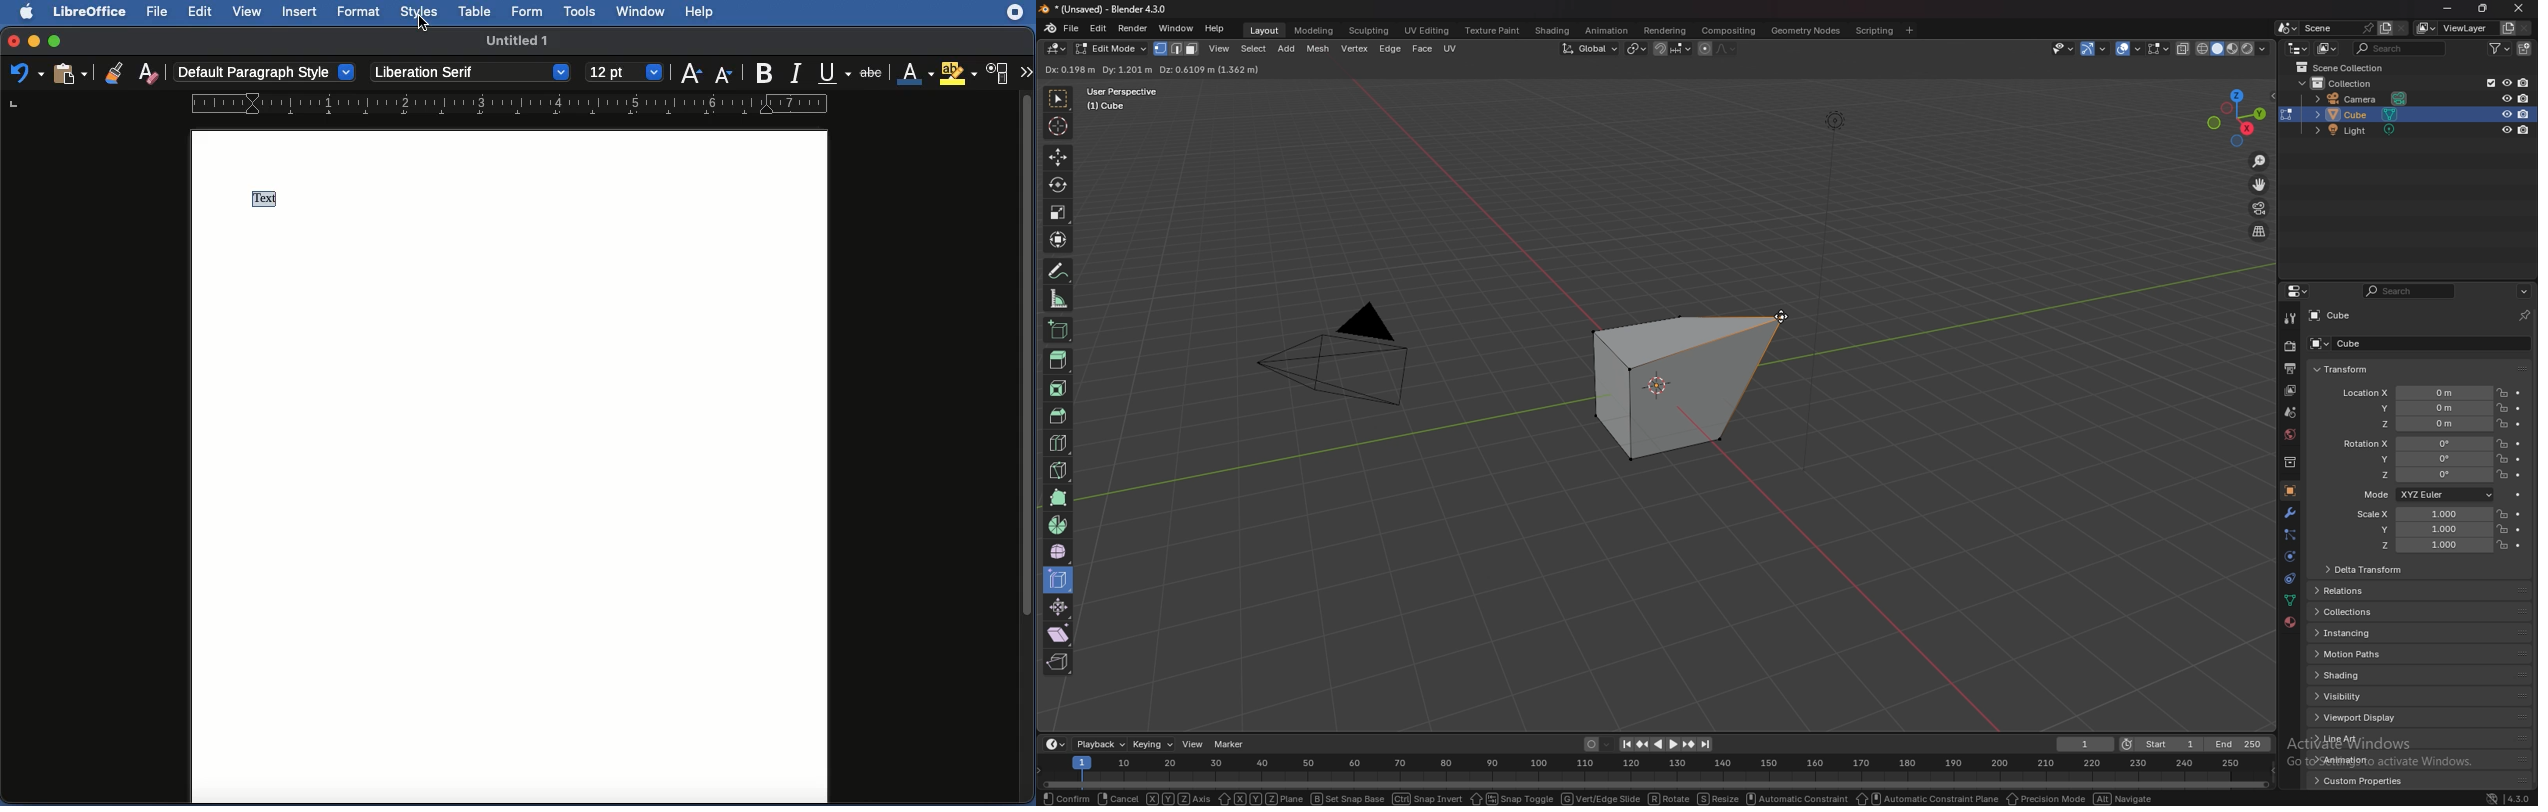 This screenshot has width=2548, height=812. I want to click on LibreOffice, so click(91, 12).